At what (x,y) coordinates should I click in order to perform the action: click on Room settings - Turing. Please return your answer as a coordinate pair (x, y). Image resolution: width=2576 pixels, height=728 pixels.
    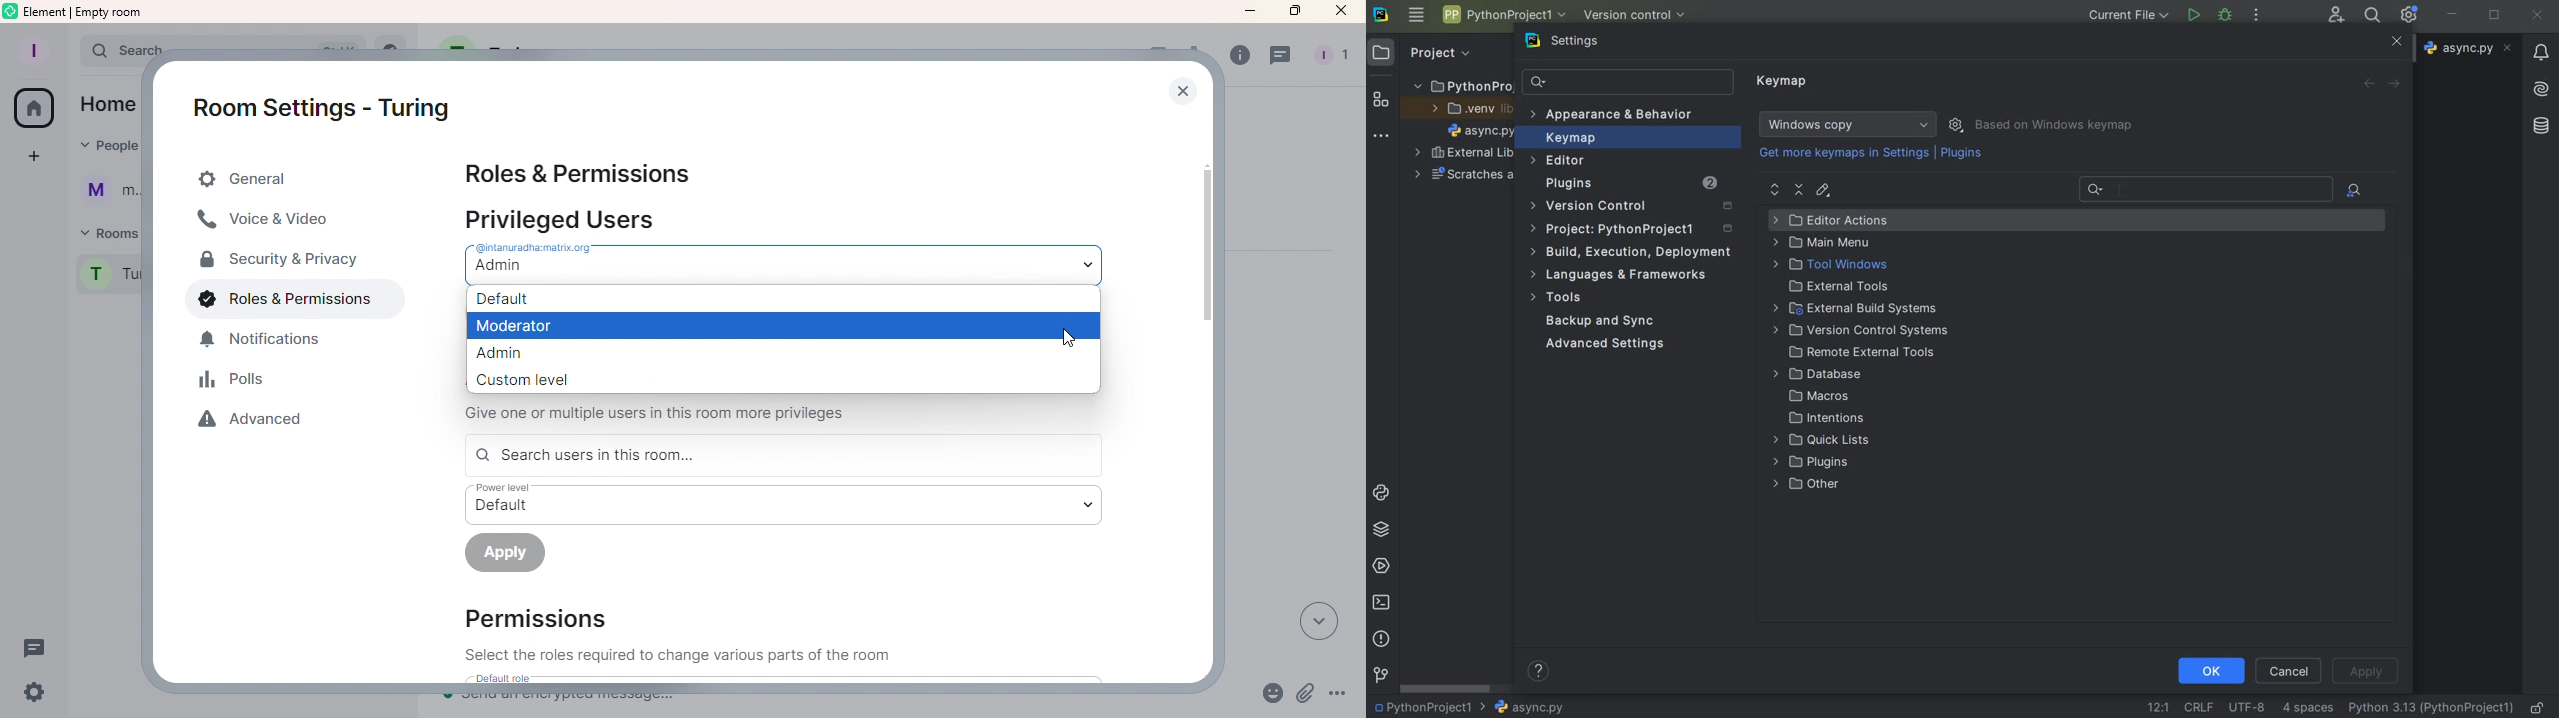
    Looking at the image, I should click on (322, 102).